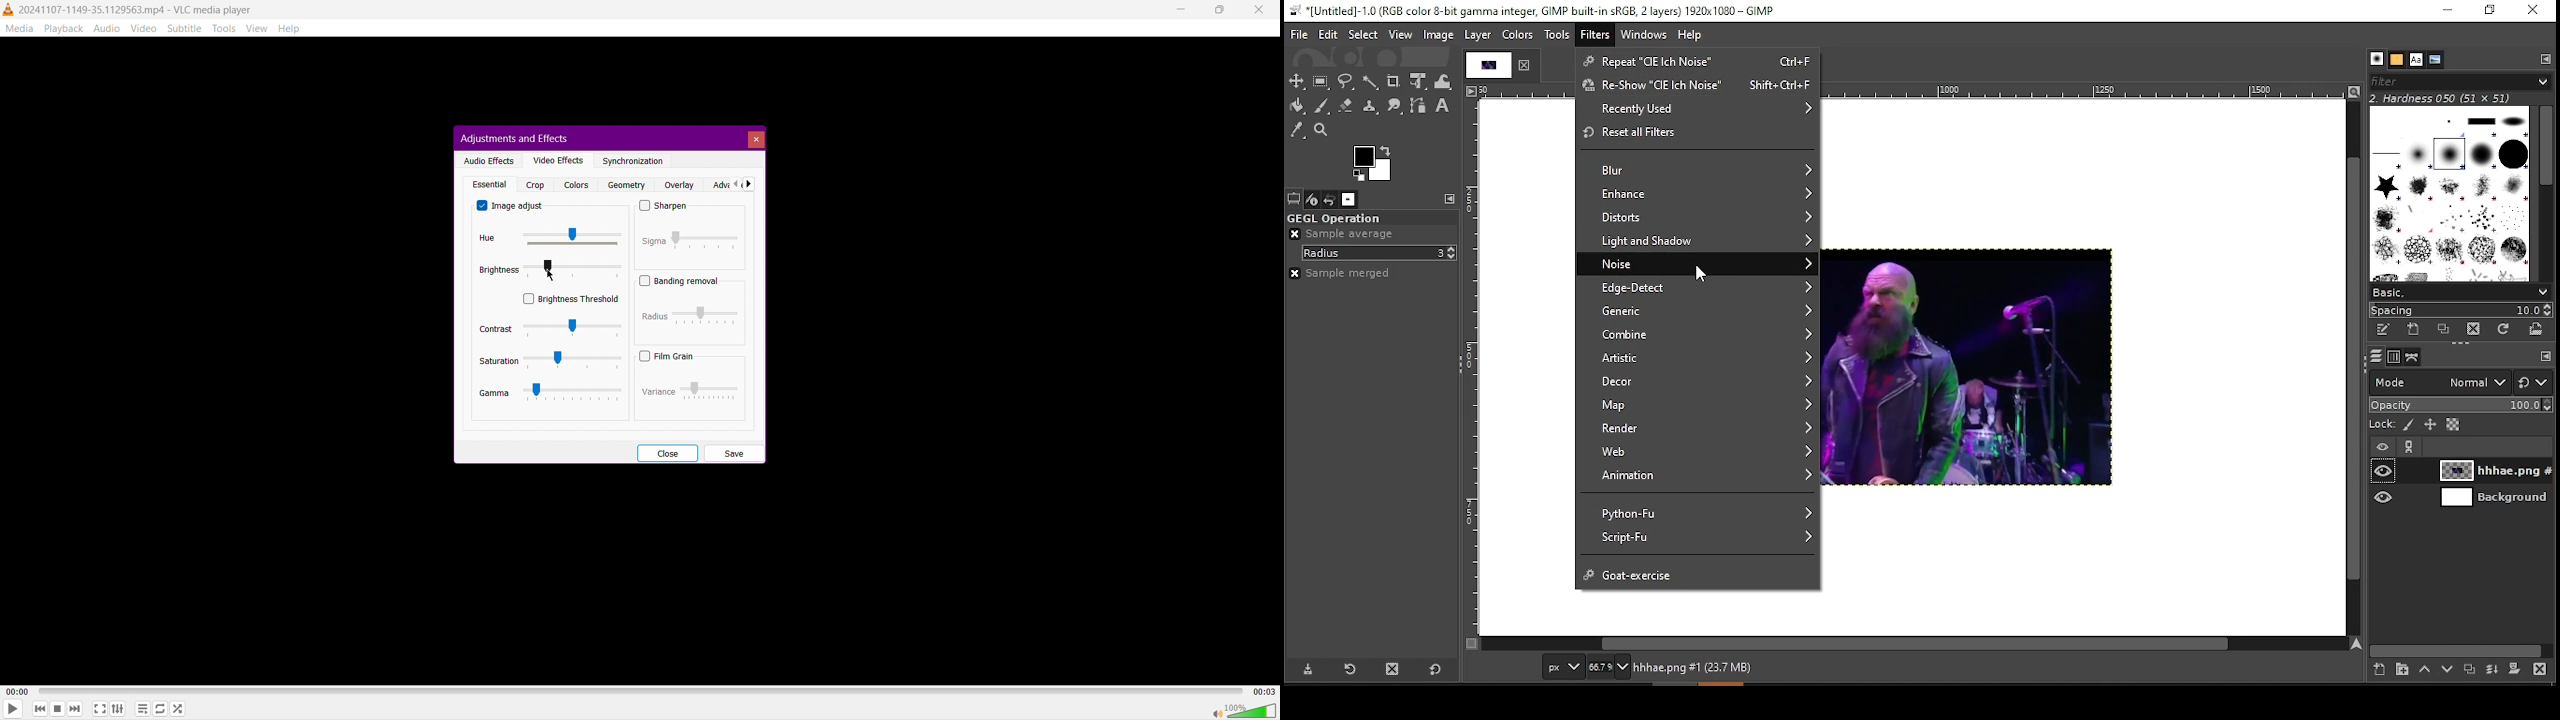  I want to click on Variance, so click(688, 389).